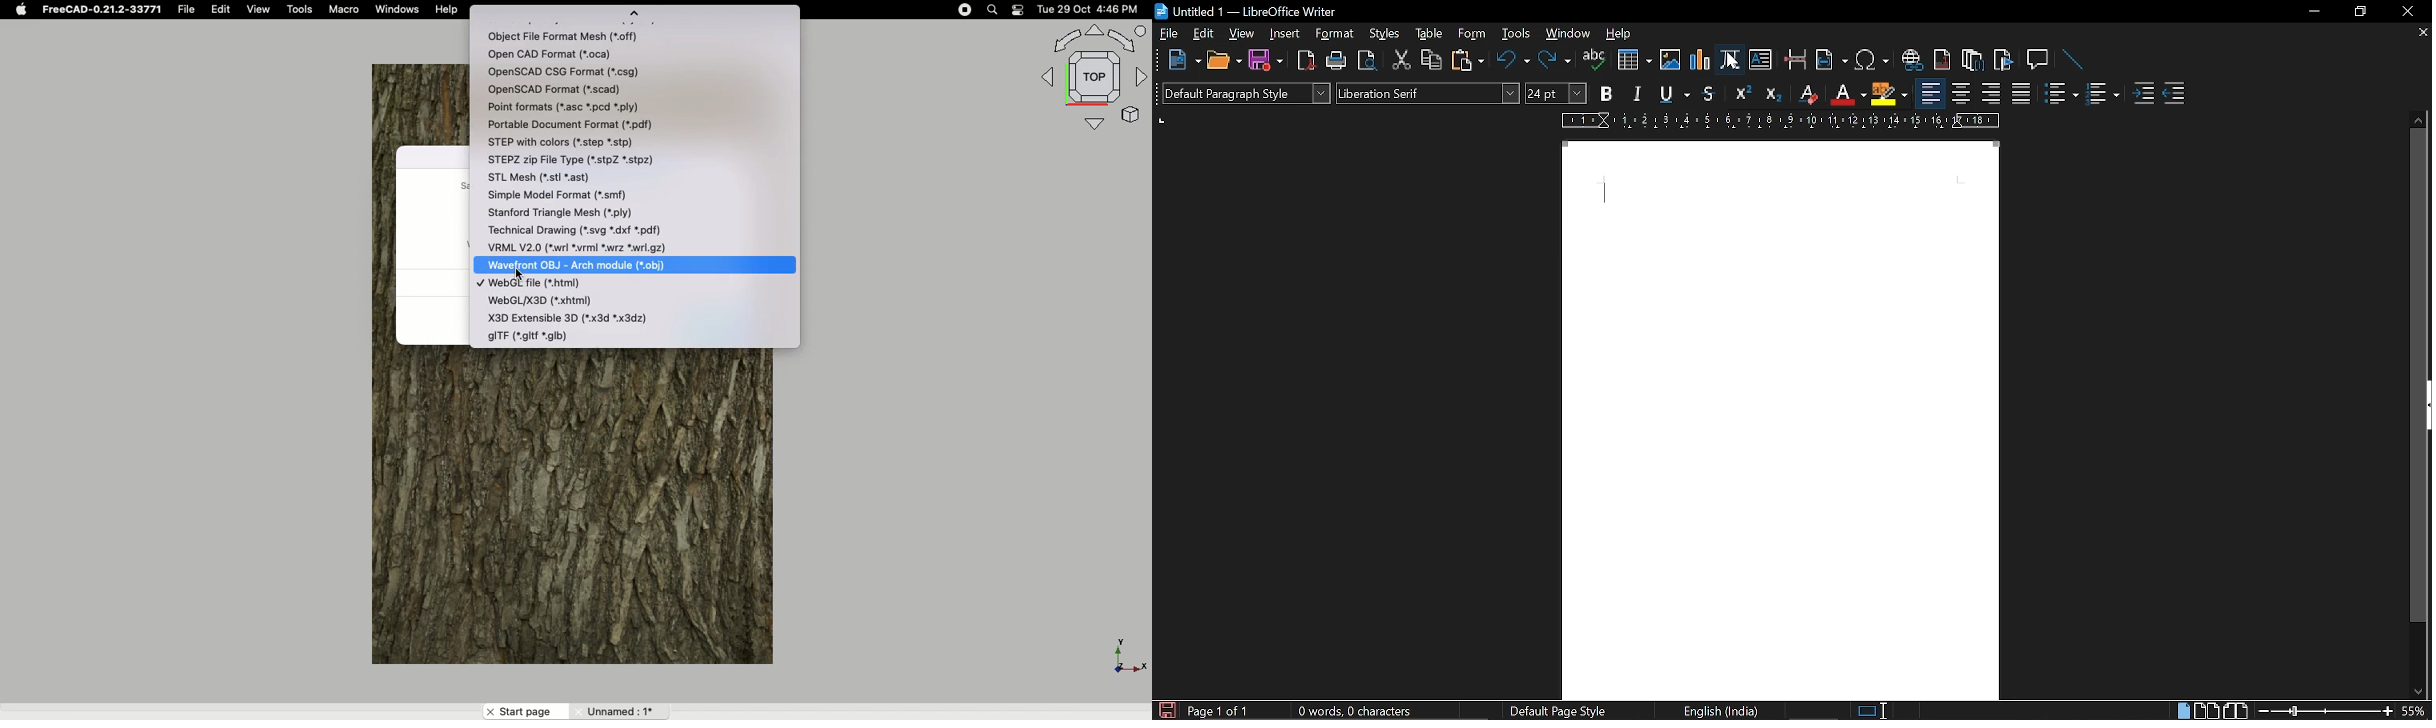 The height and width of the screenshot is (728, 2436). What do you see at coordinates (993, 10) in the screenshot?
I see `Search` at bounding box center [993, 10].